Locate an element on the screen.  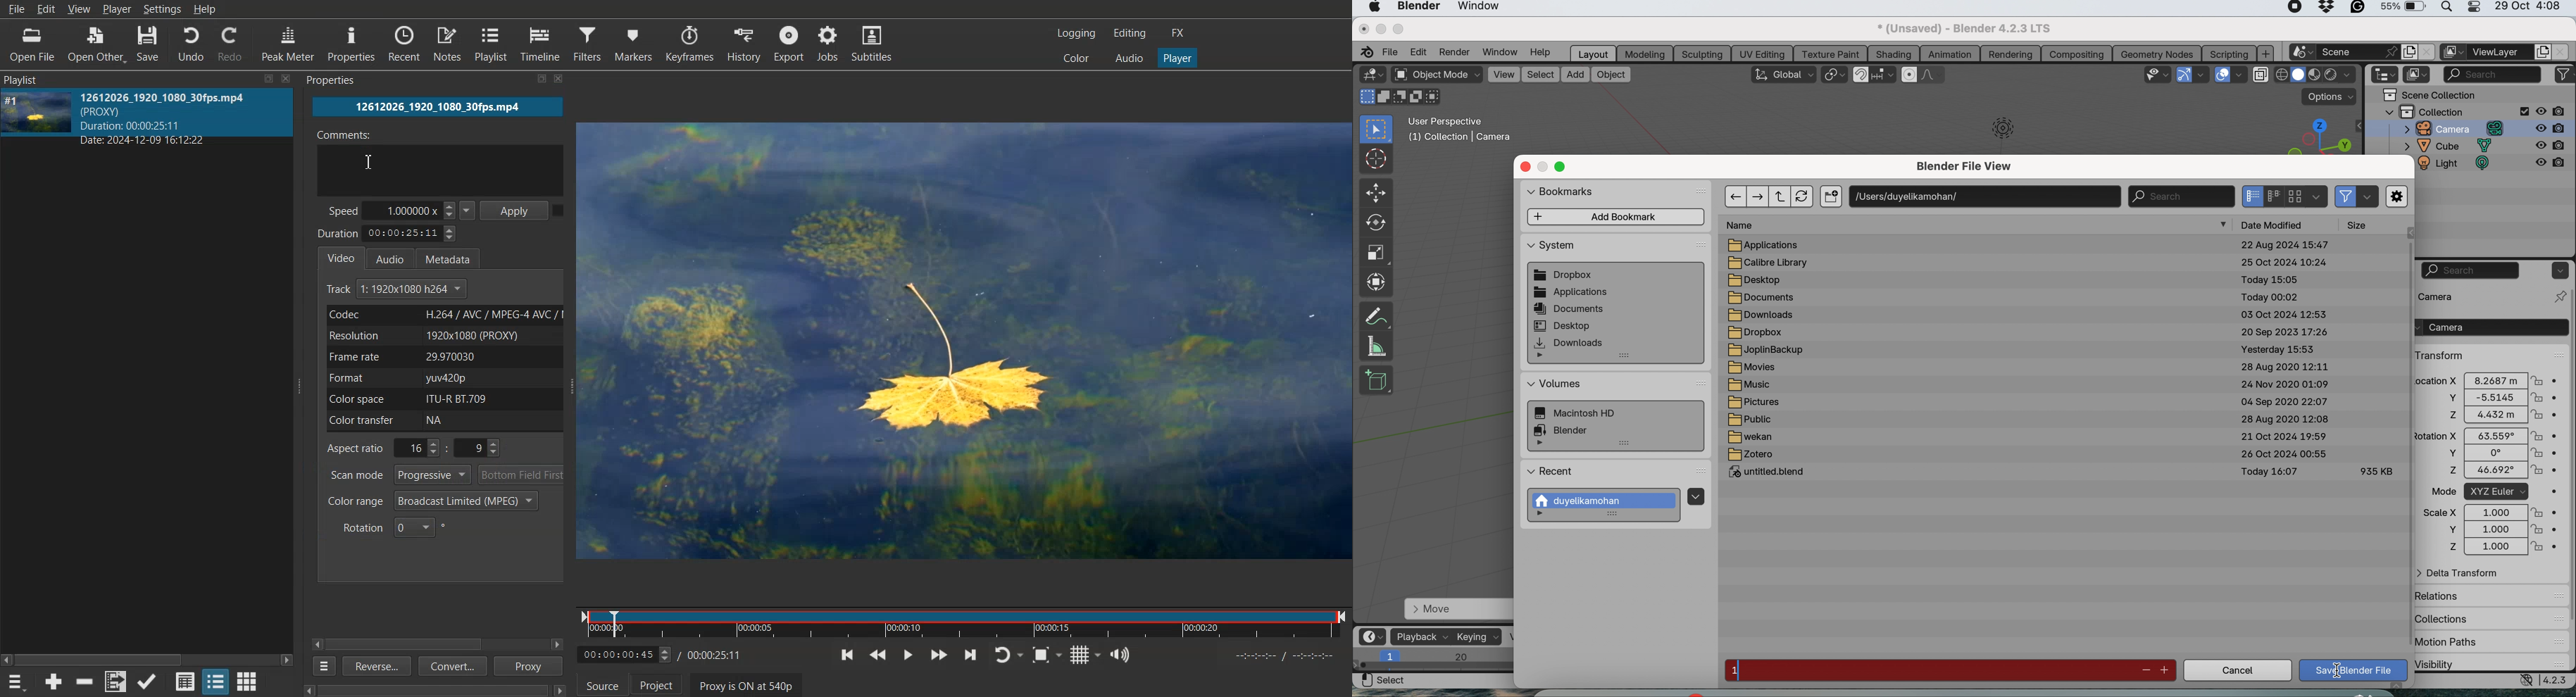
view layer is located at coordinates (2499, 53).